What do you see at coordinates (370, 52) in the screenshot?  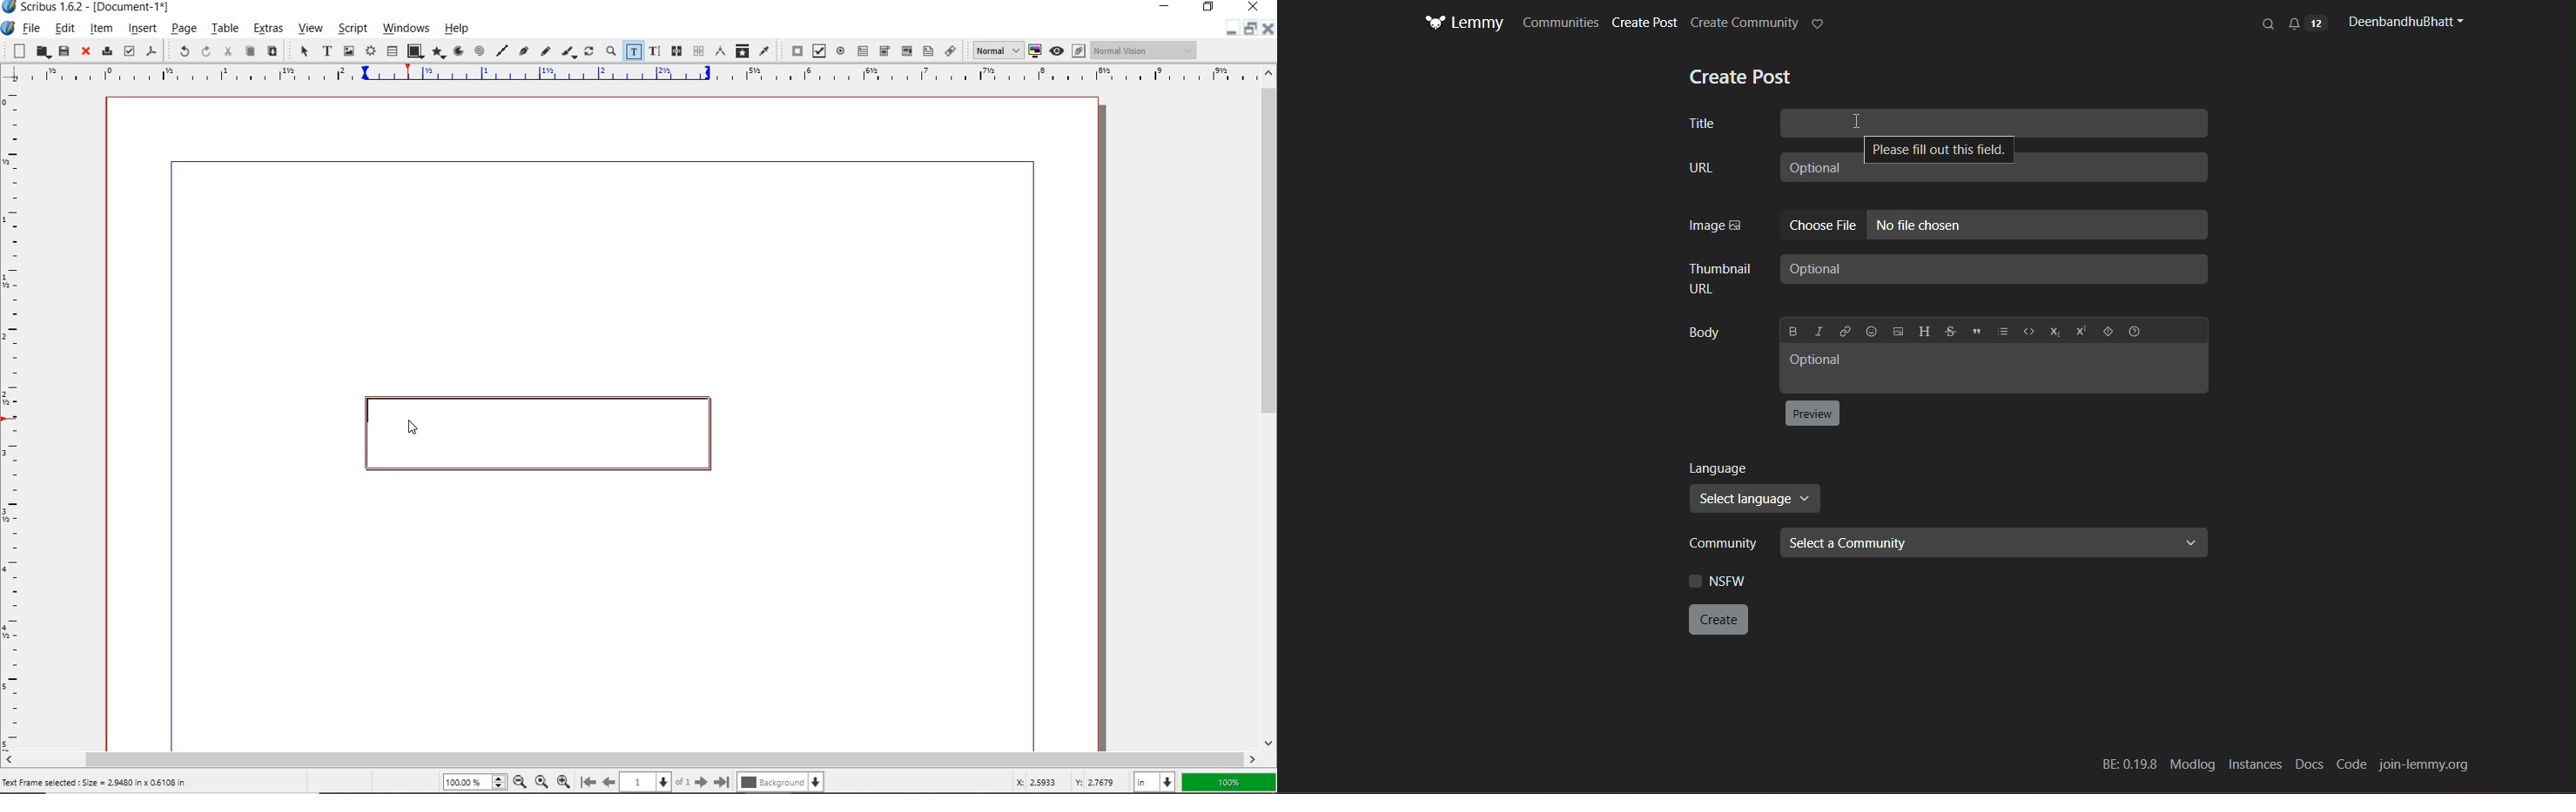 I see `render frame` at bounding box center [370, 52].